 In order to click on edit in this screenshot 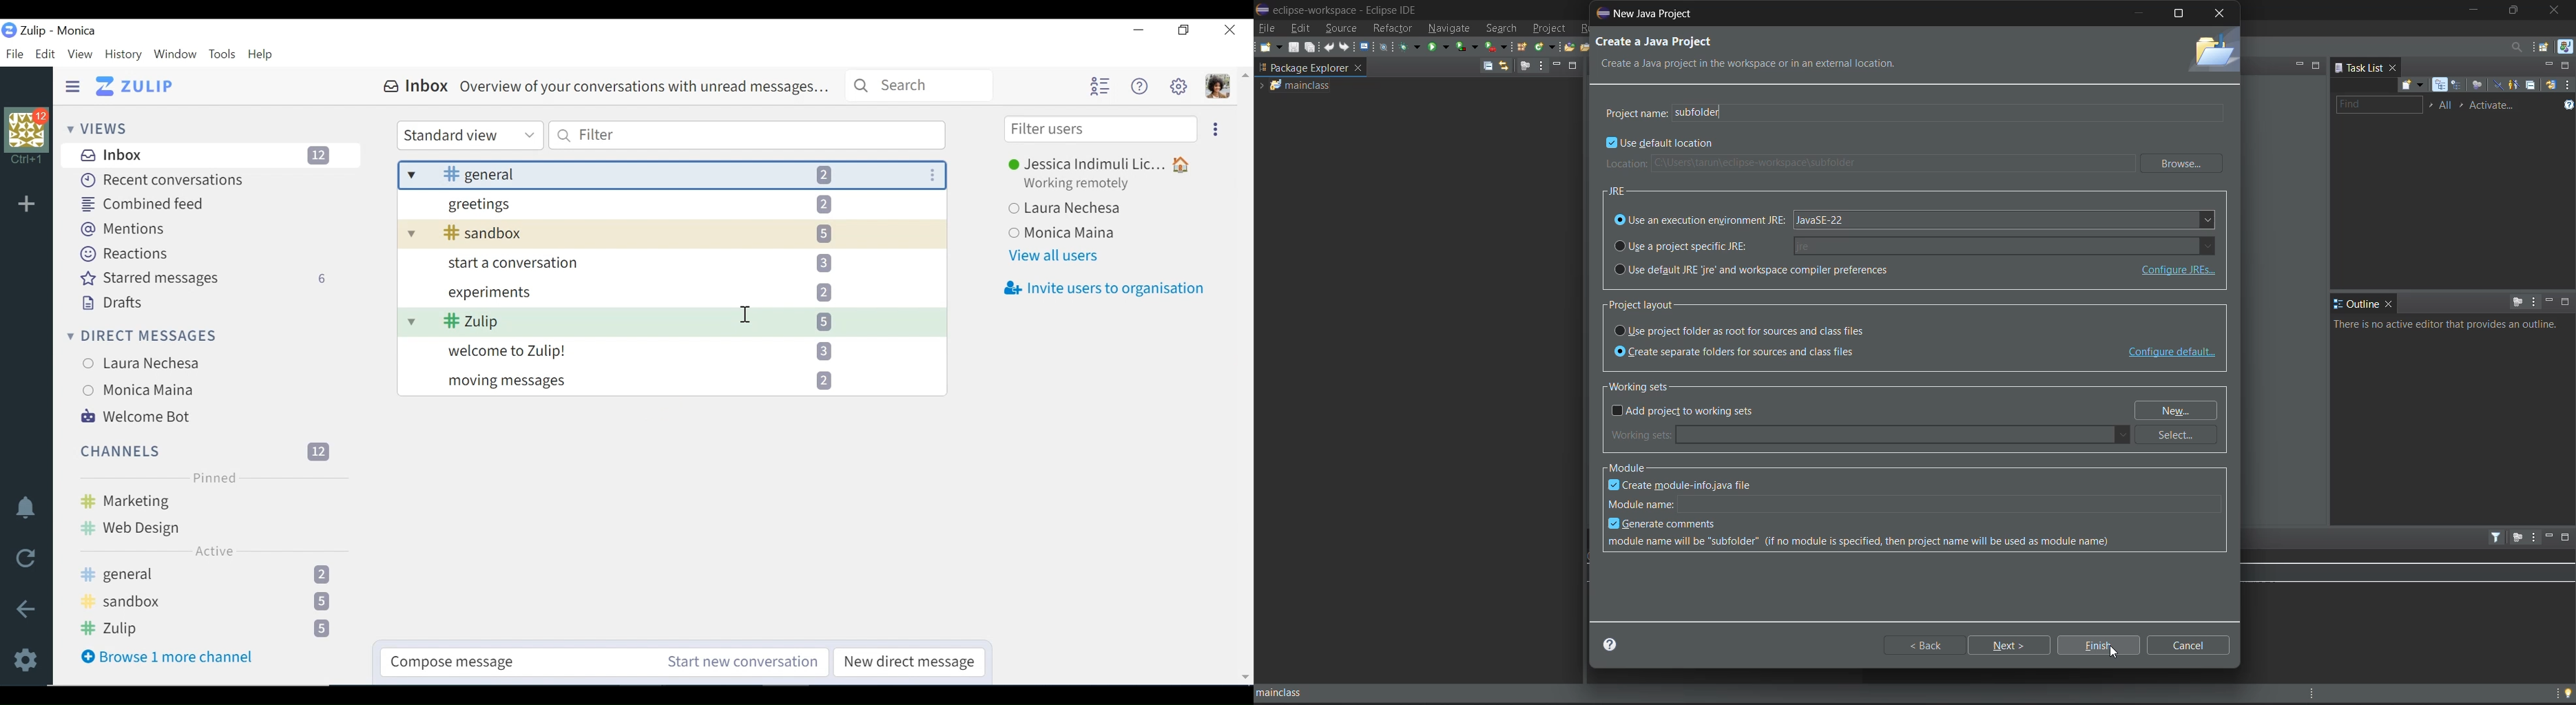, I will do `click(1302, 28)`.